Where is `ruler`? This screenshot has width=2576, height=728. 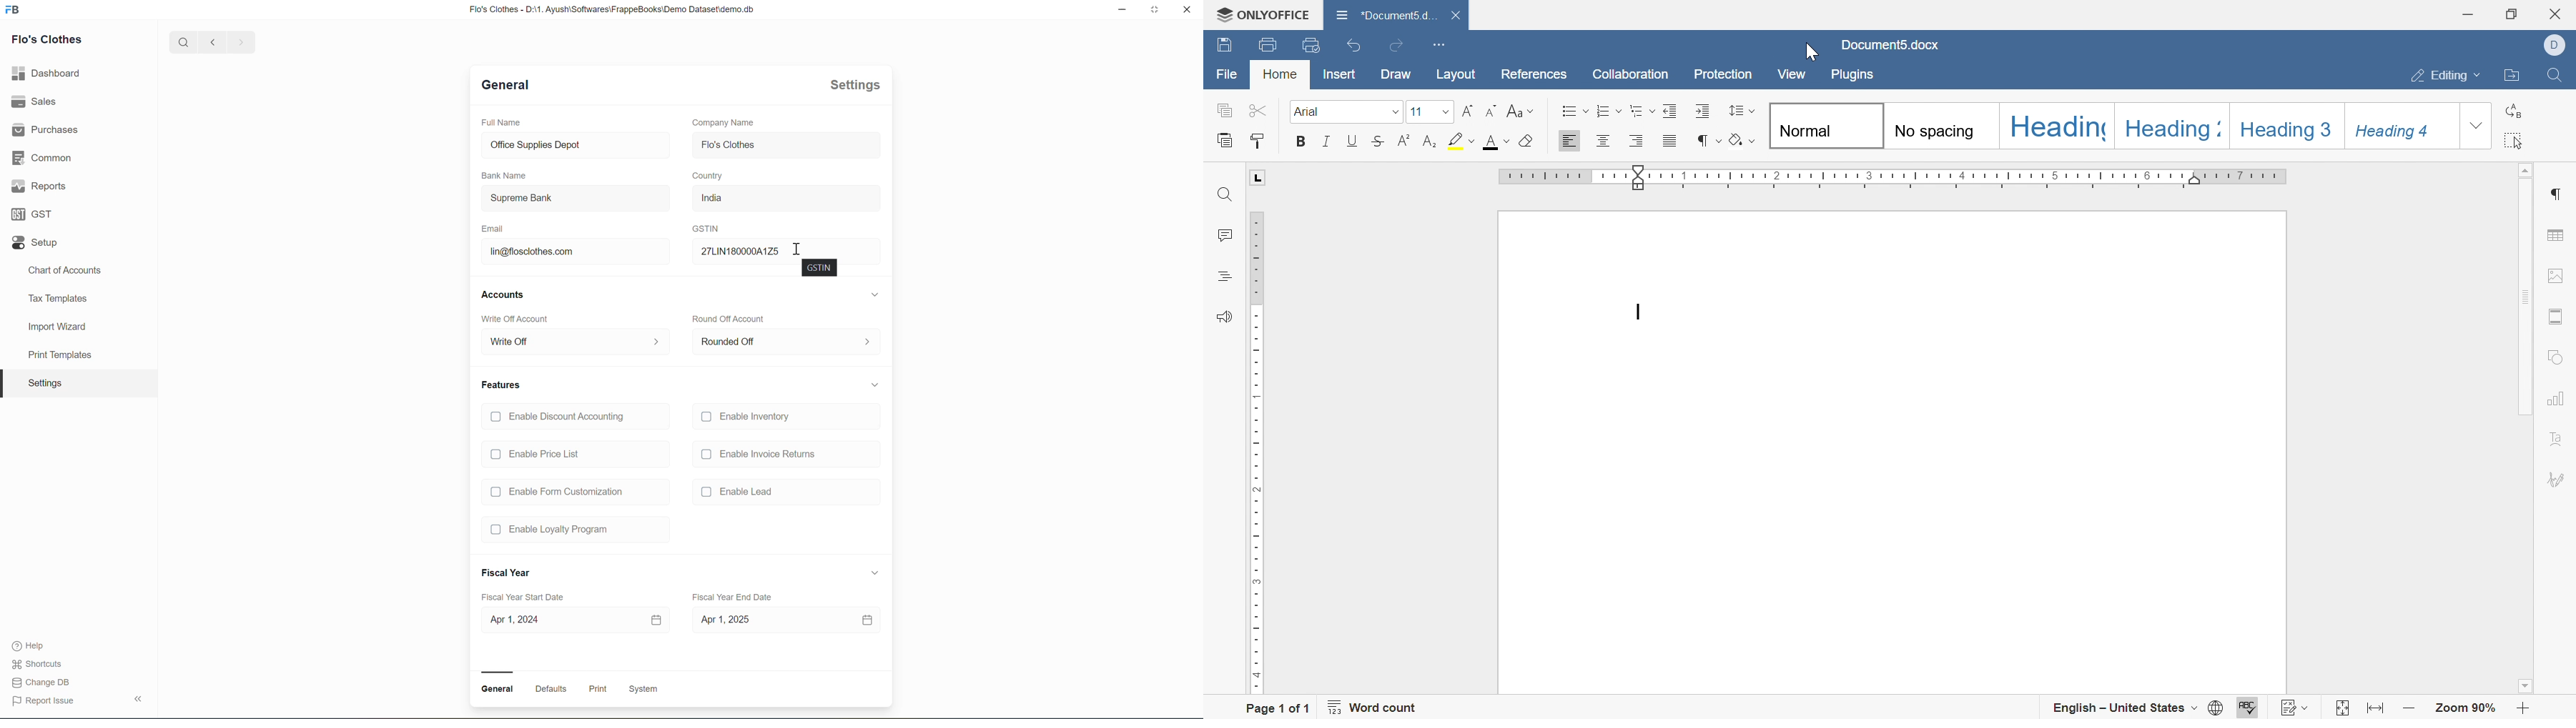
ruler is located at coordinates (1972, 177).